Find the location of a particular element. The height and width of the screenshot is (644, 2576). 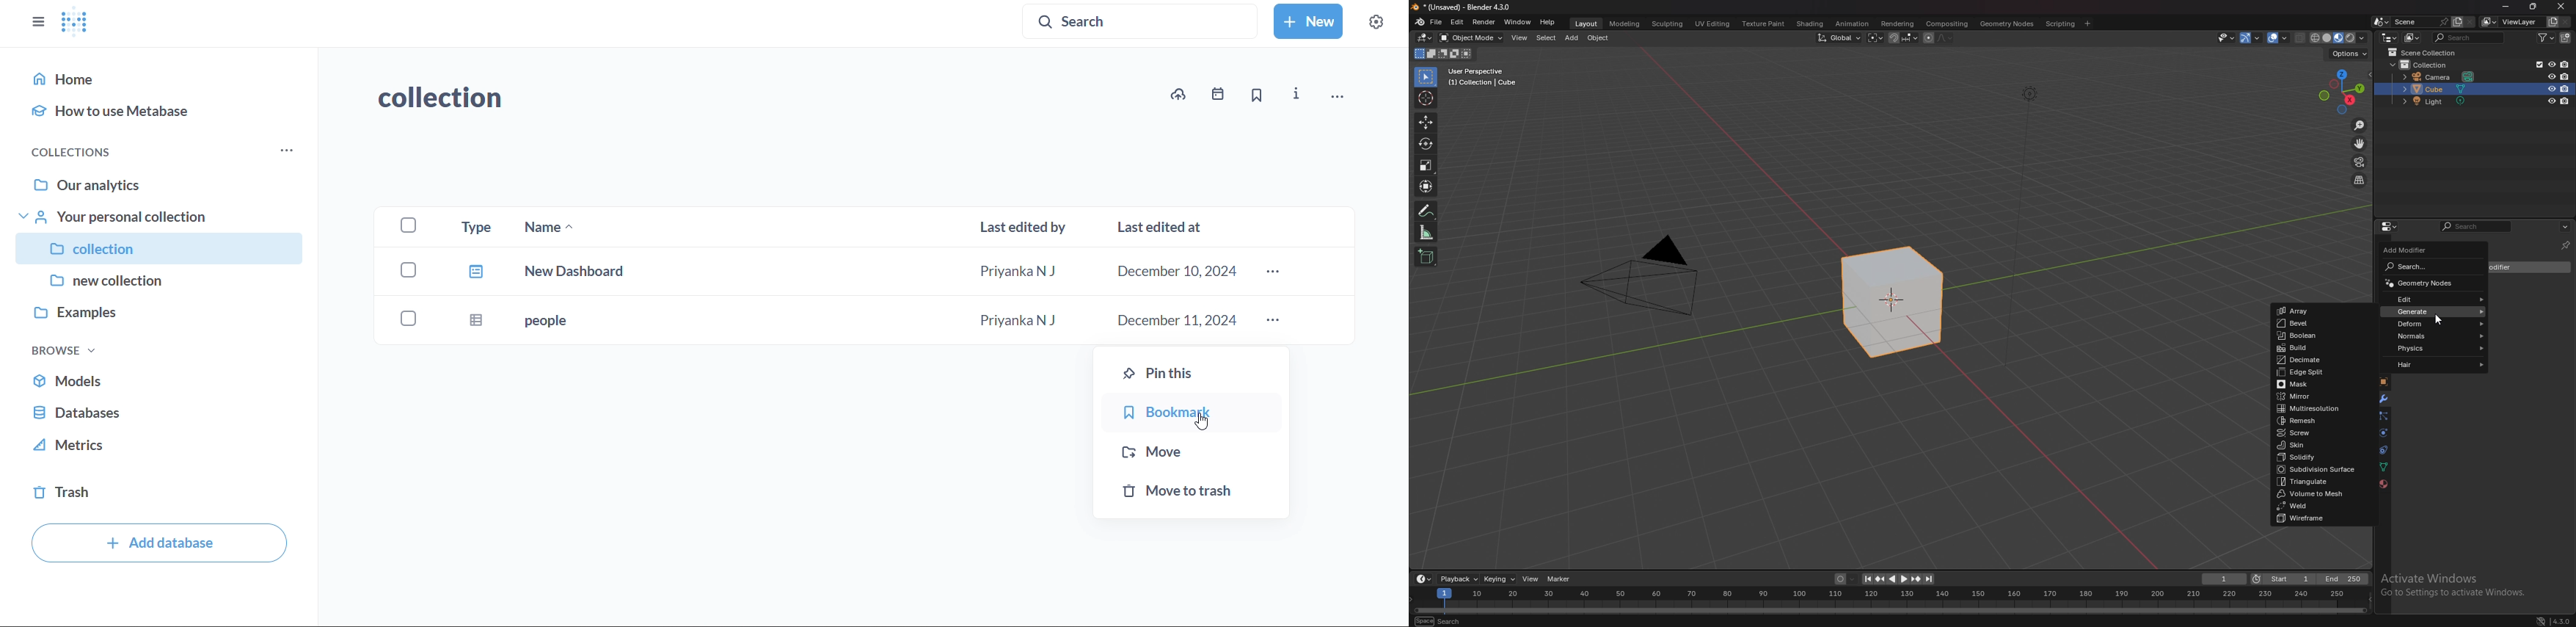

editor type is located at coordinates (2389, 38).